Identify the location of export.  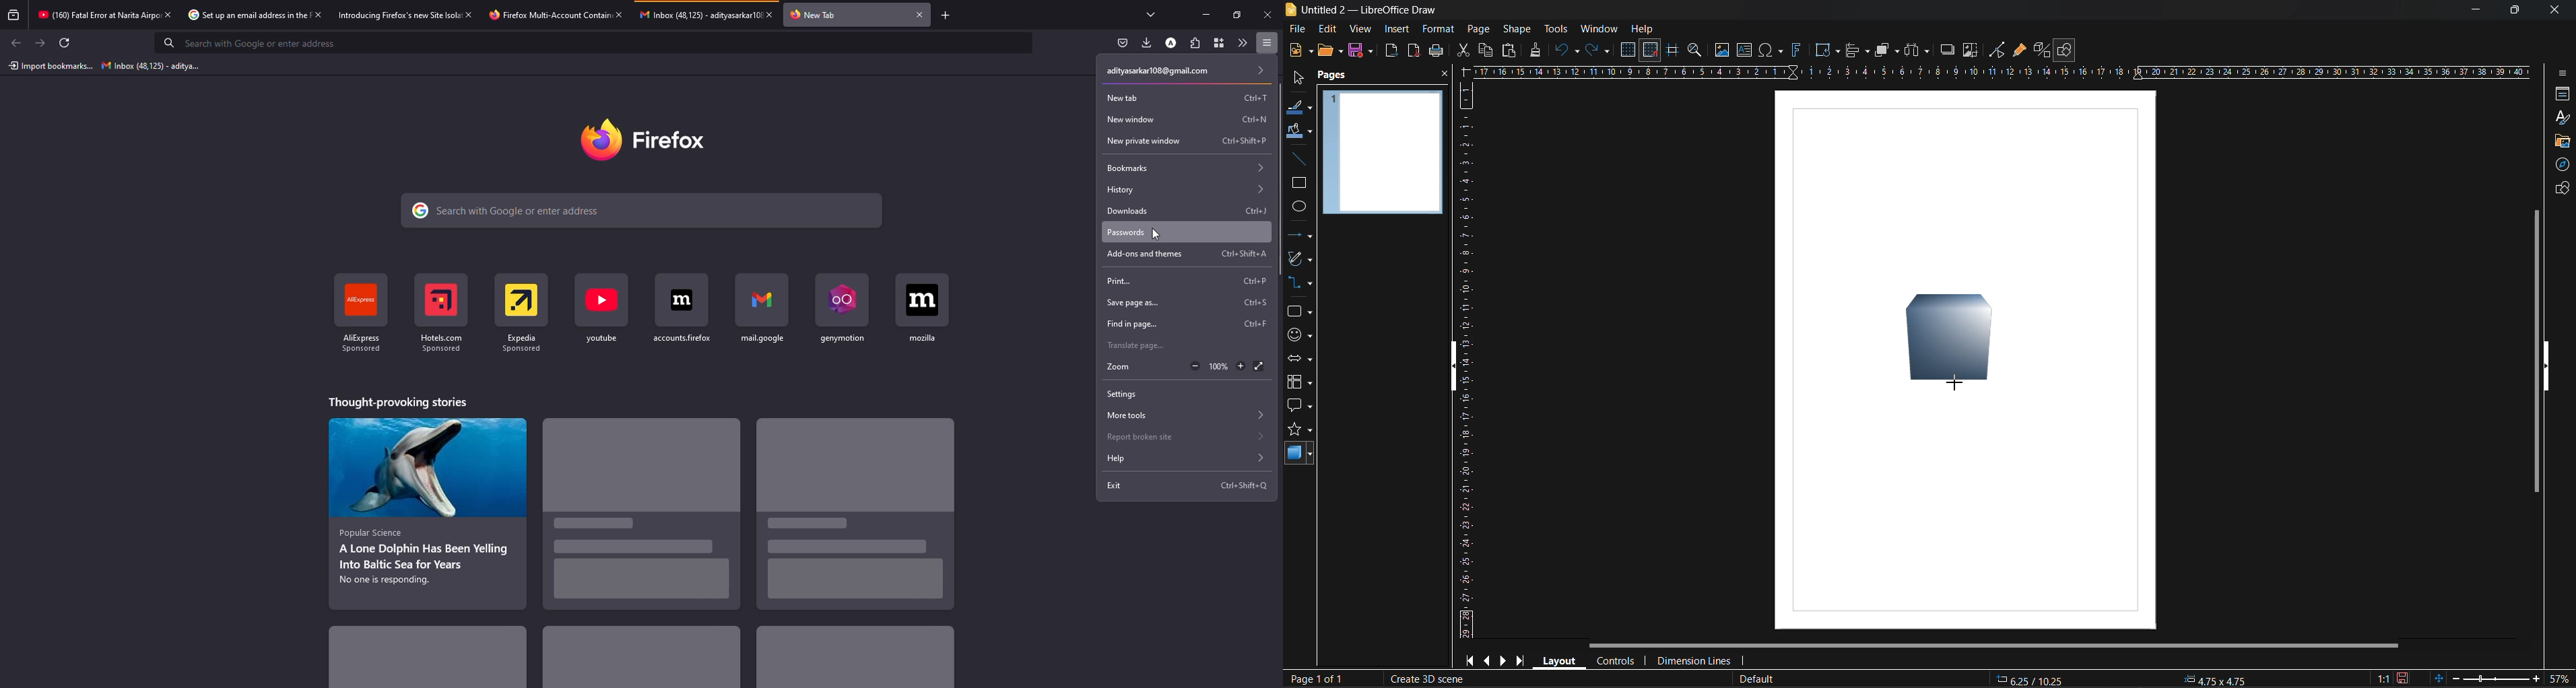
(1393, 52).